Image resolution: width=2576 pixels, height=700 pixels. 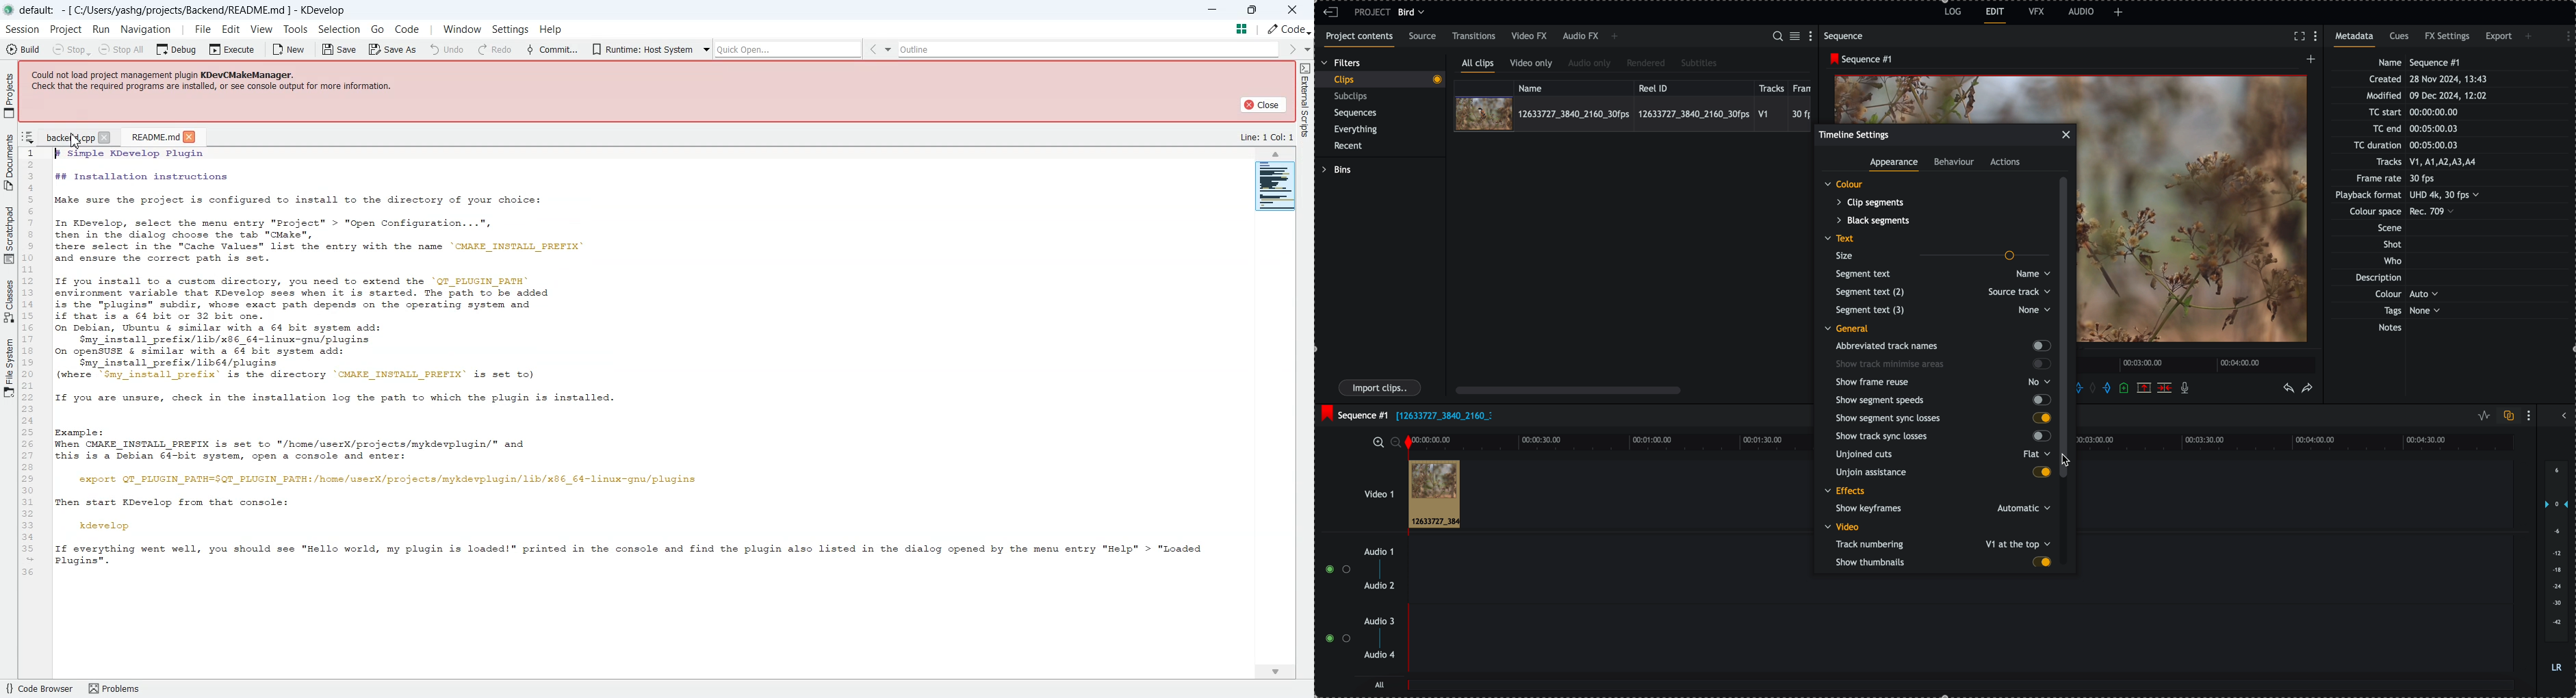 What do you see at coordinates (2187, 388) in the screenshot?
I see `recored voice-over` at bounding box center [2187, 388].